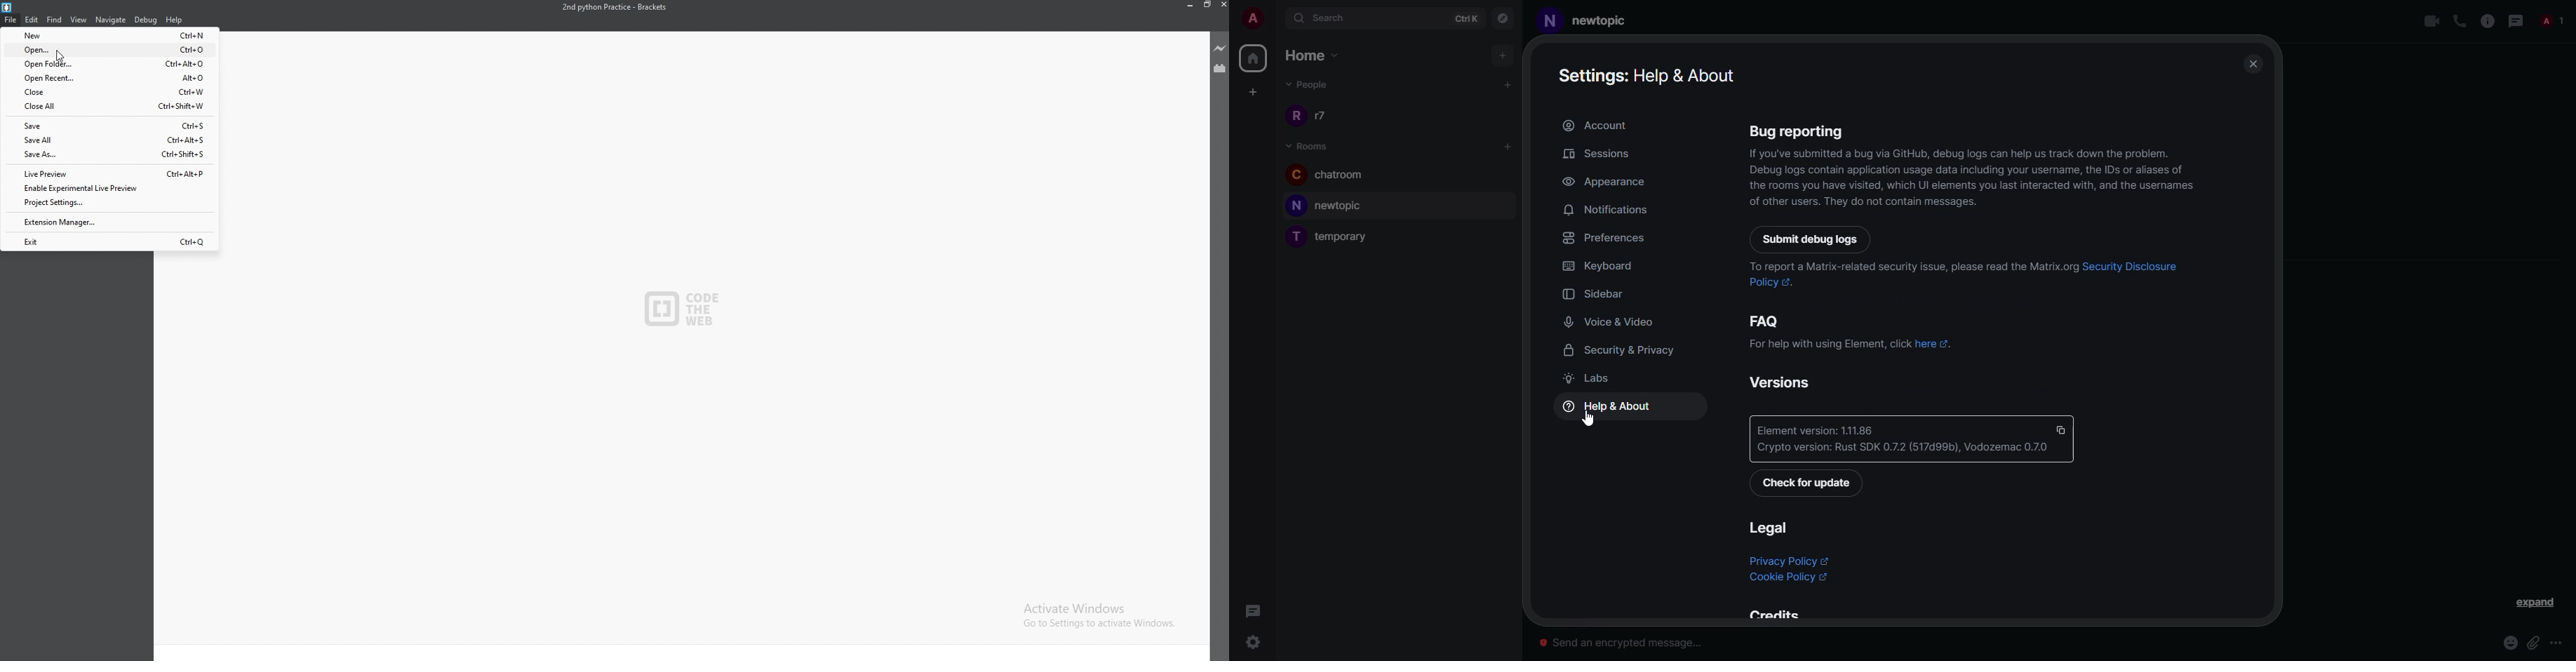  Describe the element at coordinates (147, 19) in the screenshot. I see `debug` at that location.